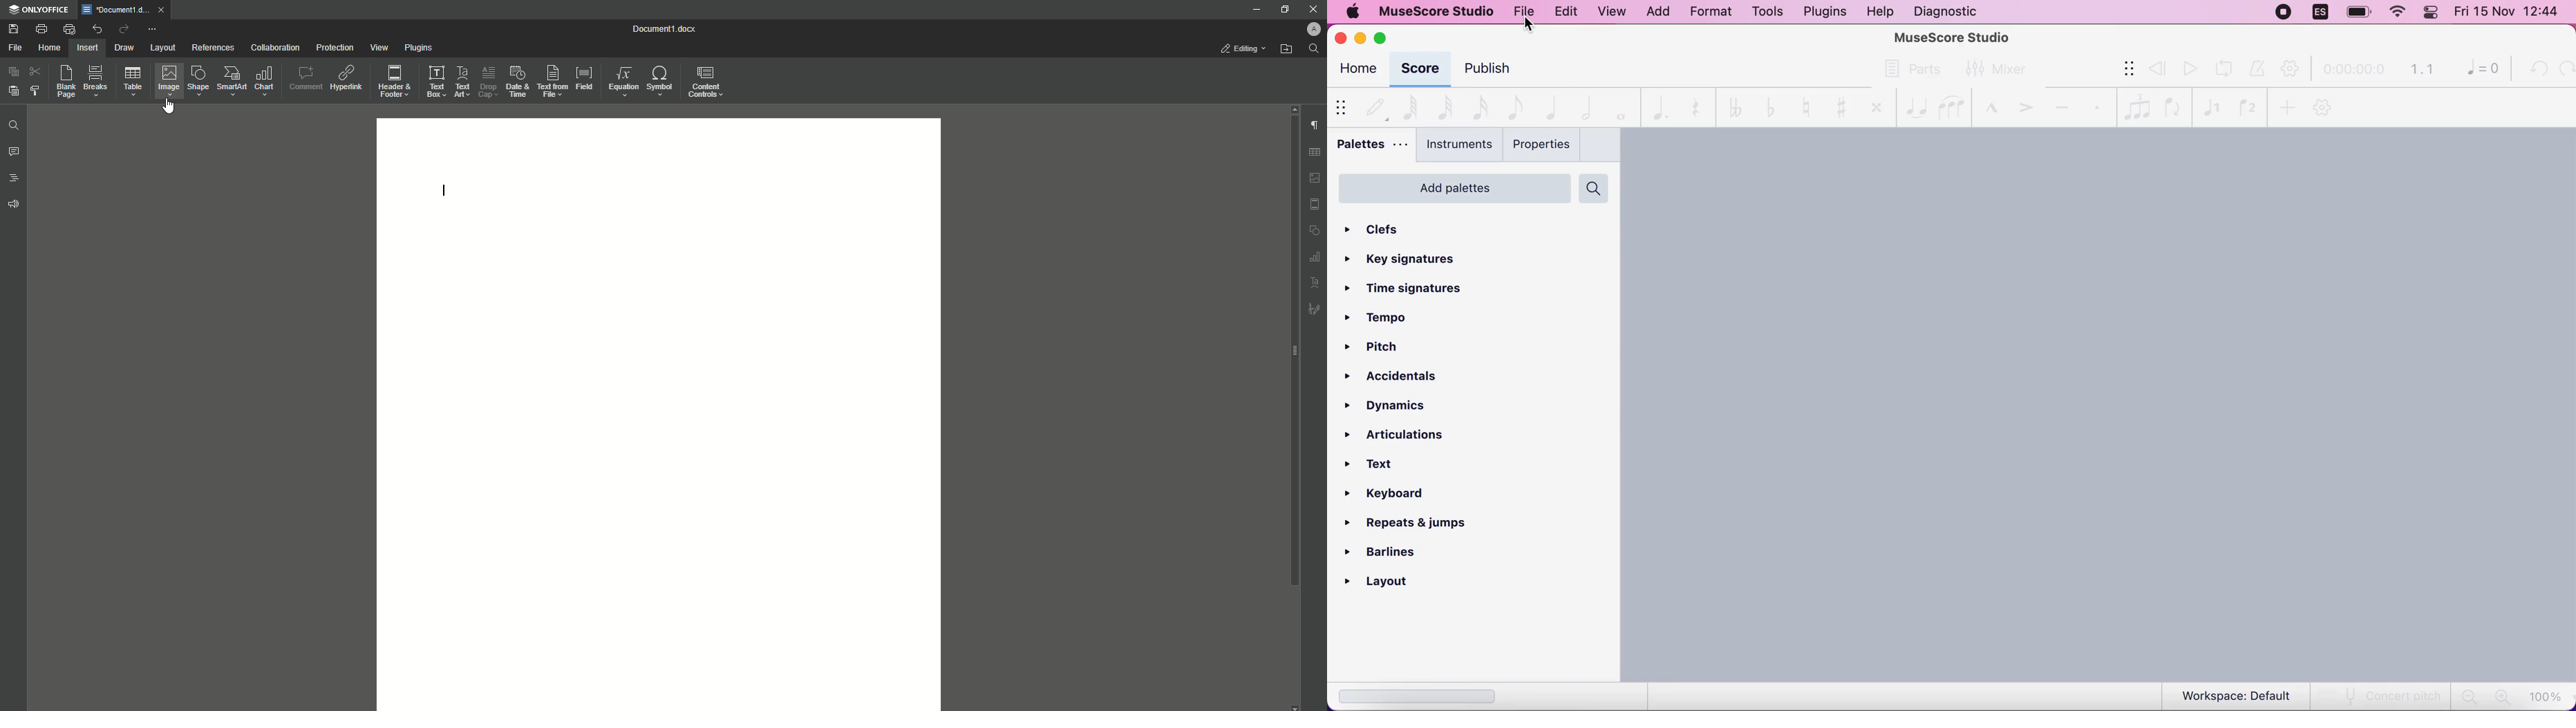 The image size is (2576, 728). Describe the element at coordinates (213, 48) in the screenshot. I see `References` at that location.